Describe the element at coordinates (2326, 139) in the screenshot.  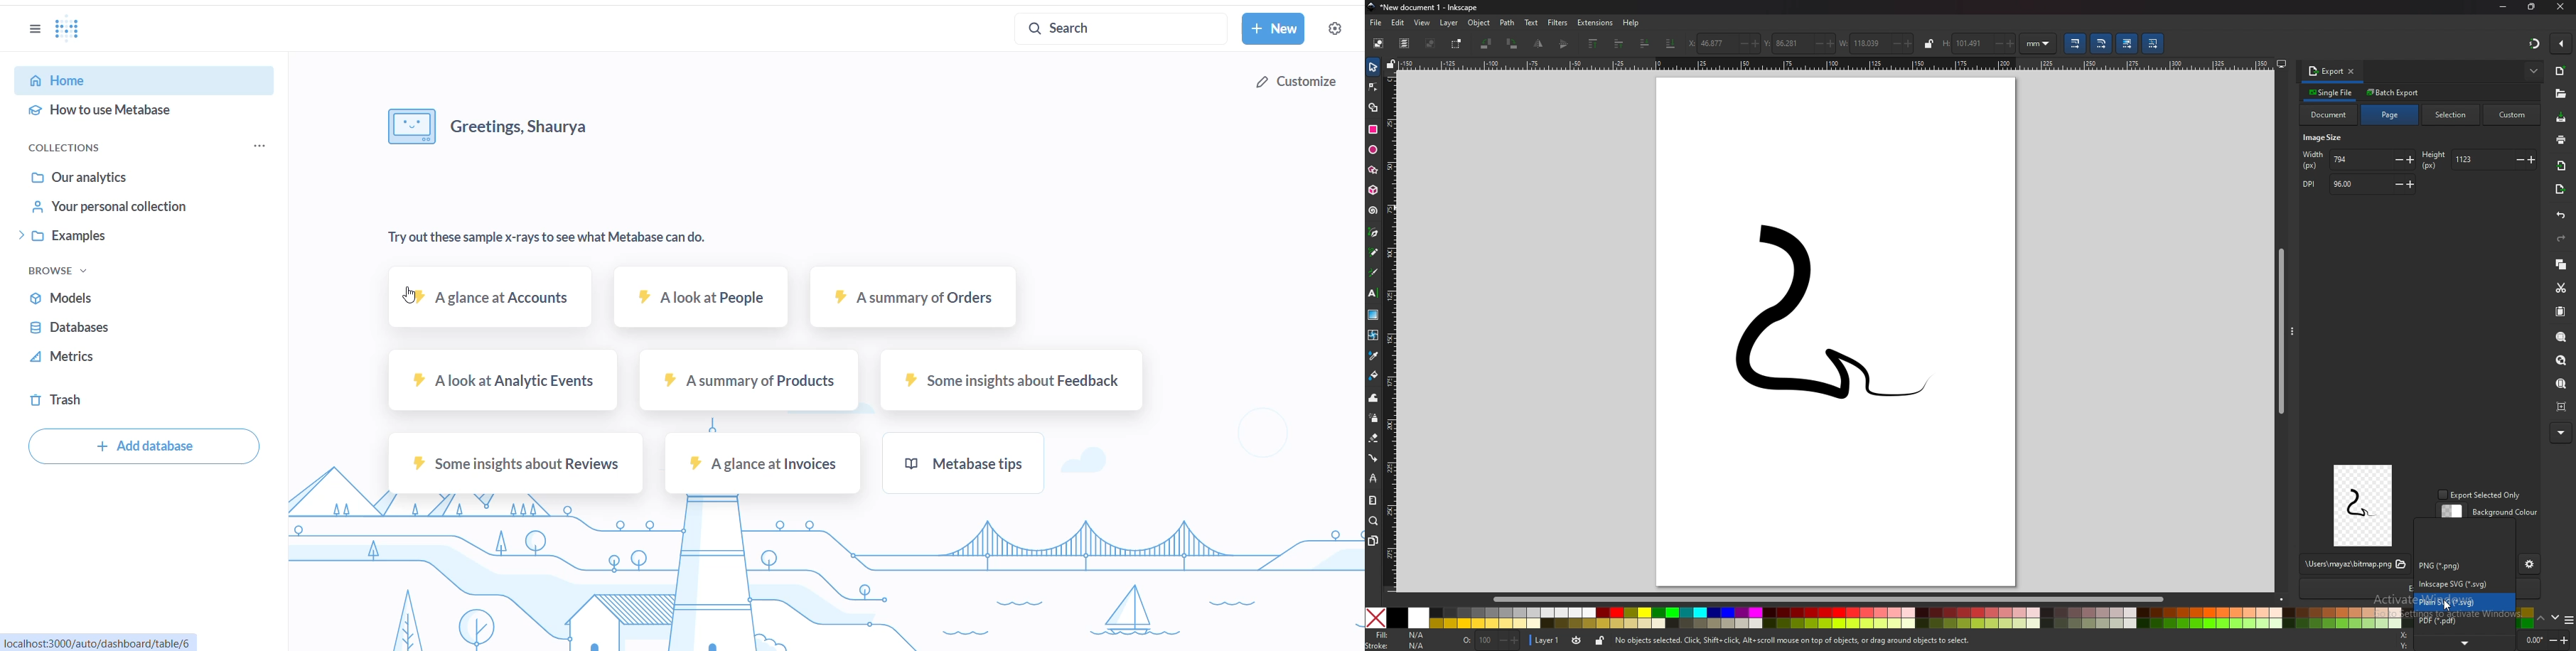
I see `image size` at that location.